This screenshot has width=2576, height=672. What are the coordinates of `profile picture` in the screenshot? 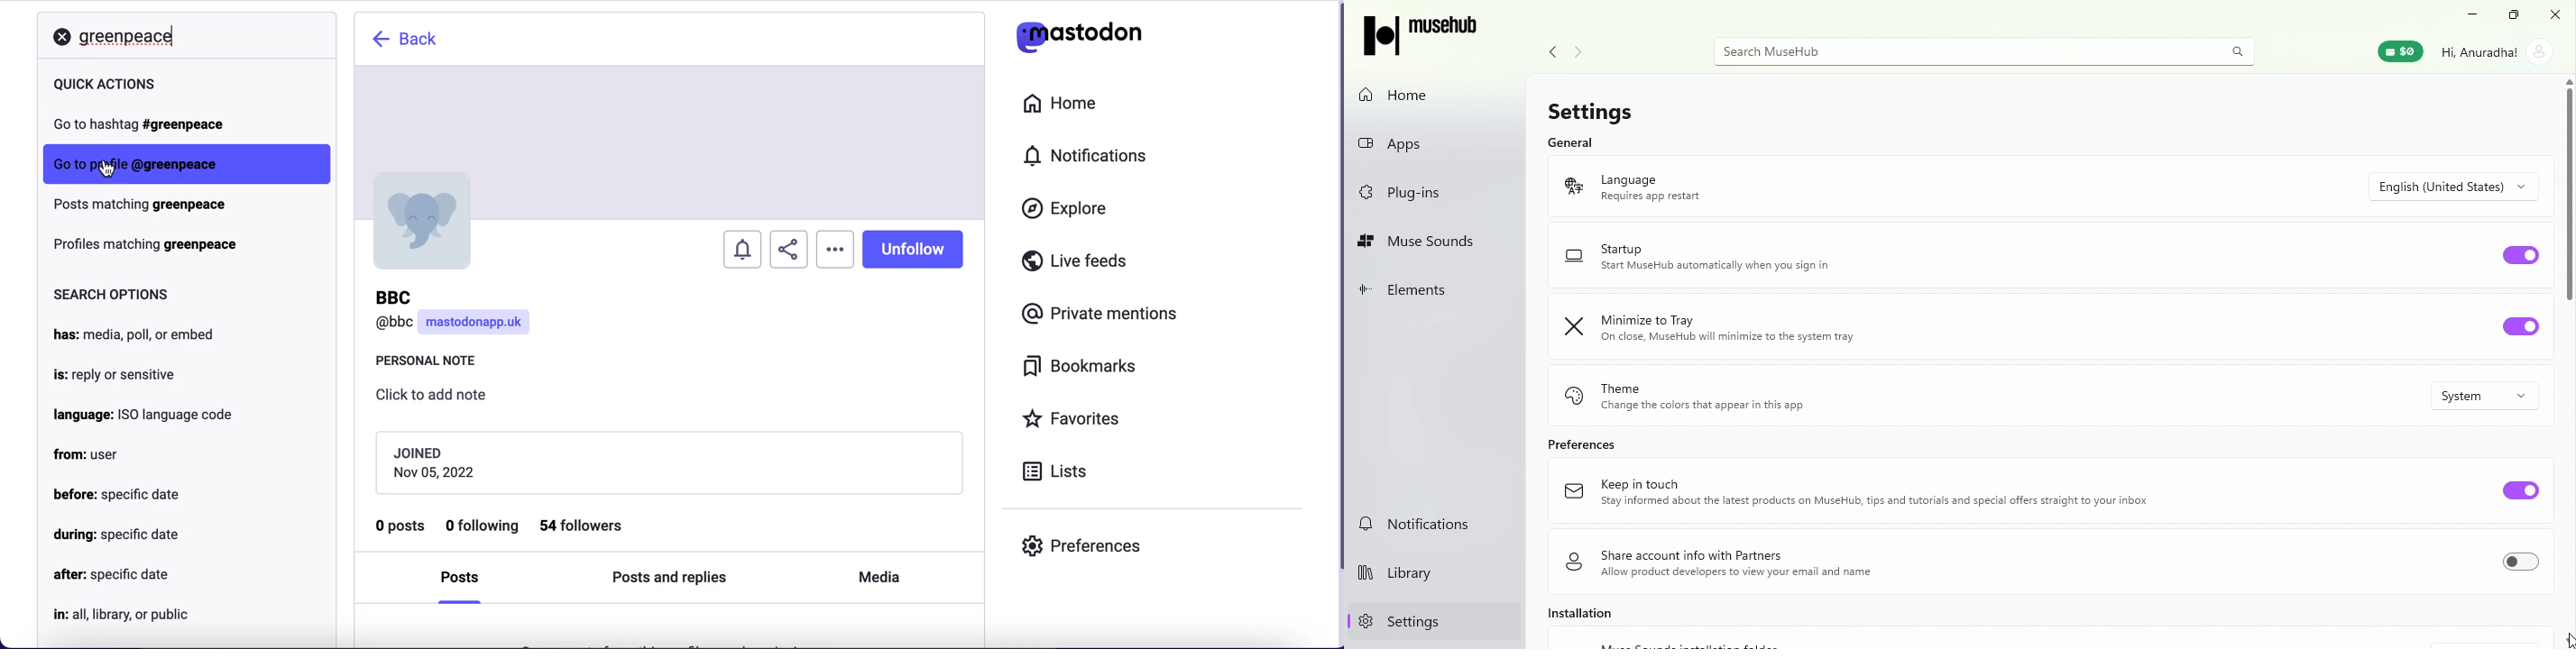 It's located at (420, 221).